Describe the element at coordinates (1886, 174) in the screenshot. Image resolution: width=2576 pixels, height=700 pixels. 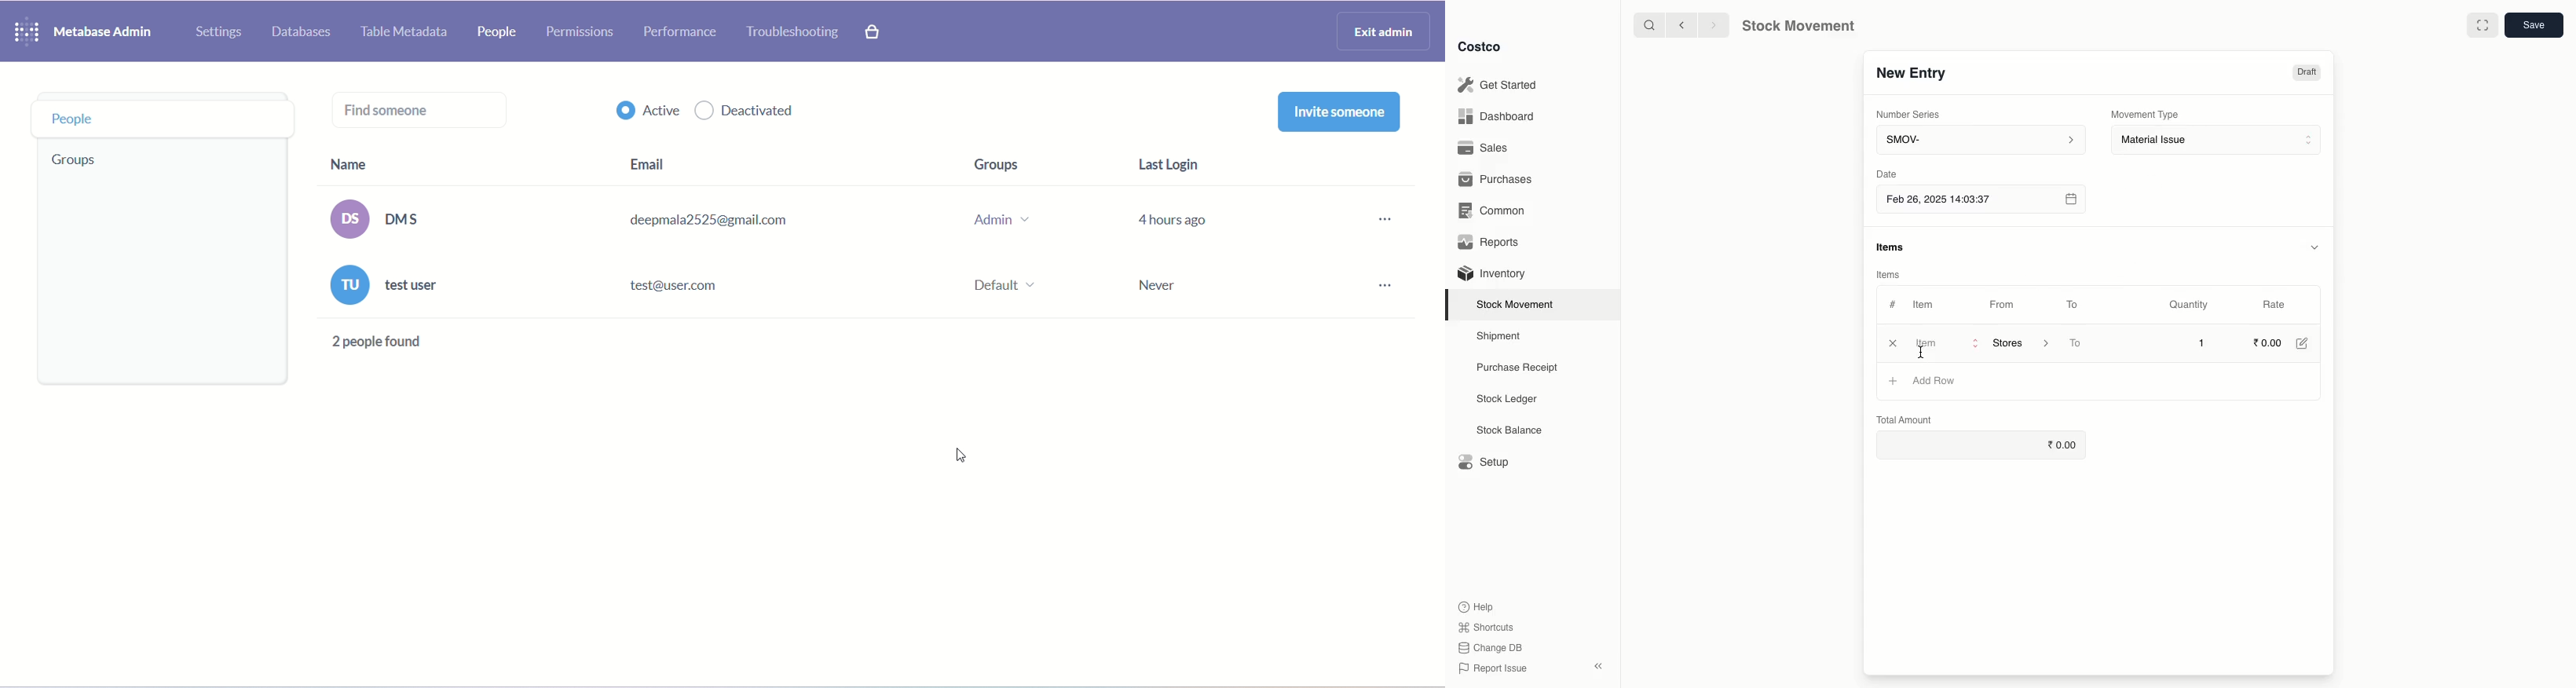
I see `Date` at that location.